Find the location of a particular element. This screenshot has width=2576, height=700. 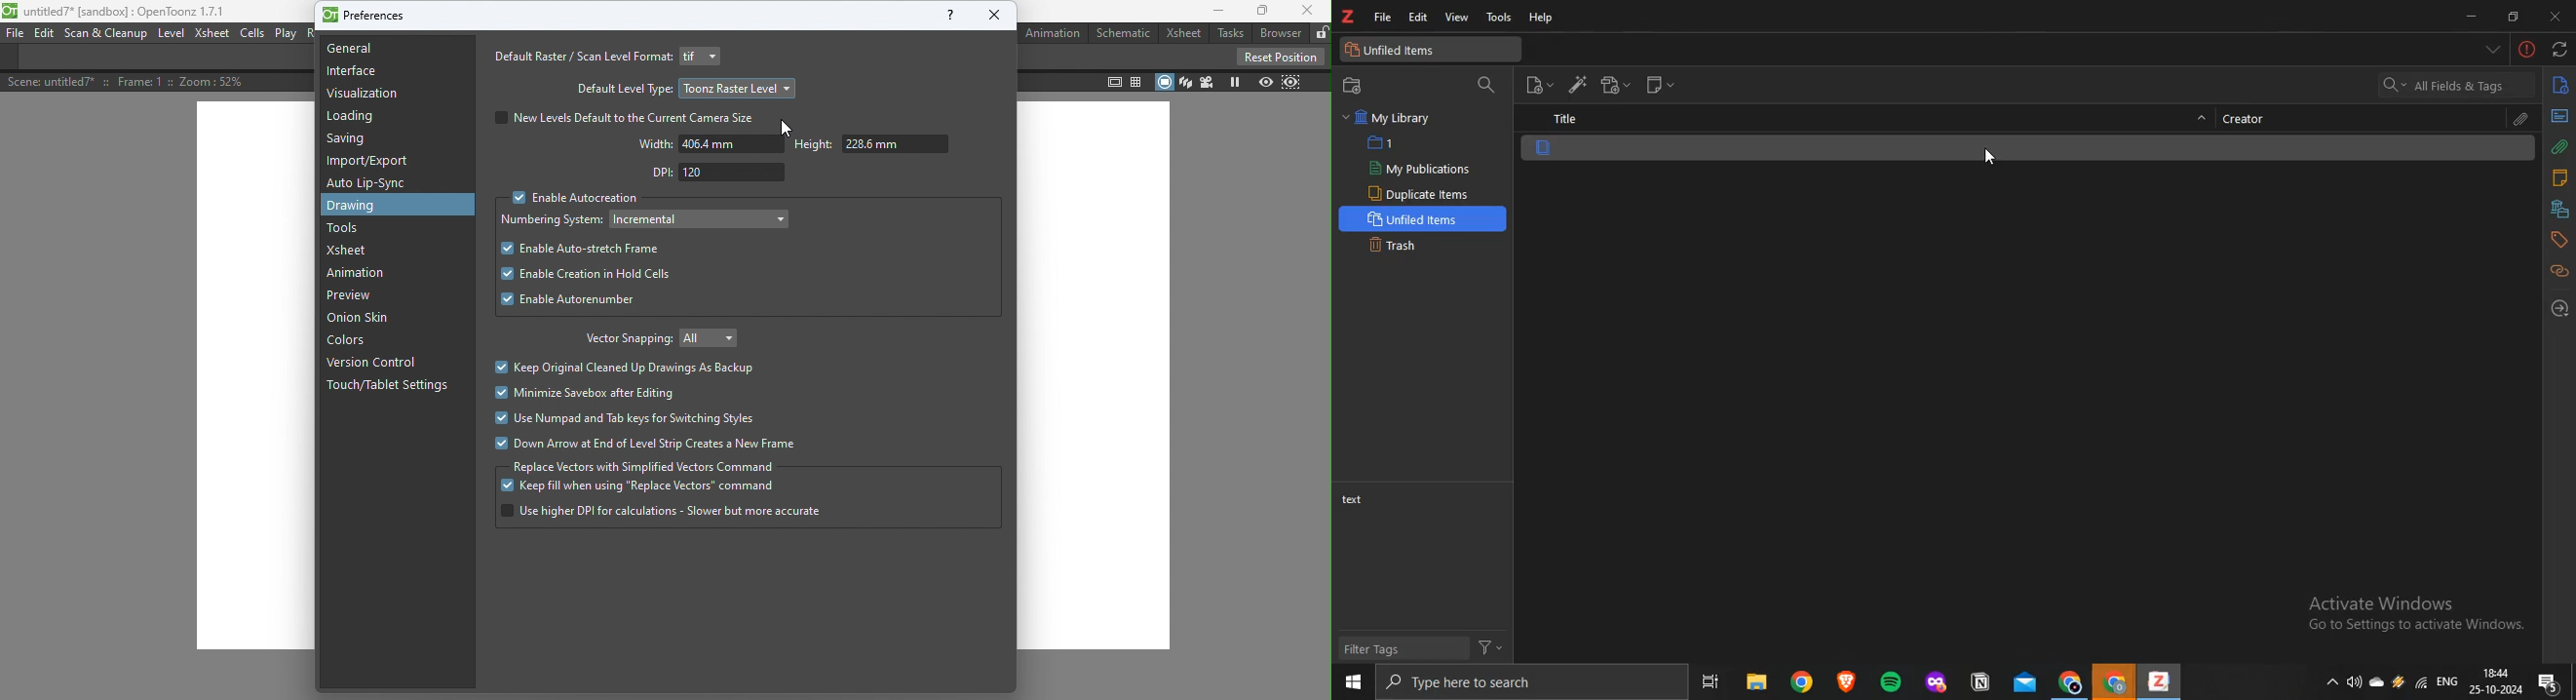

Field guide is located at coordinates (1138, 80).